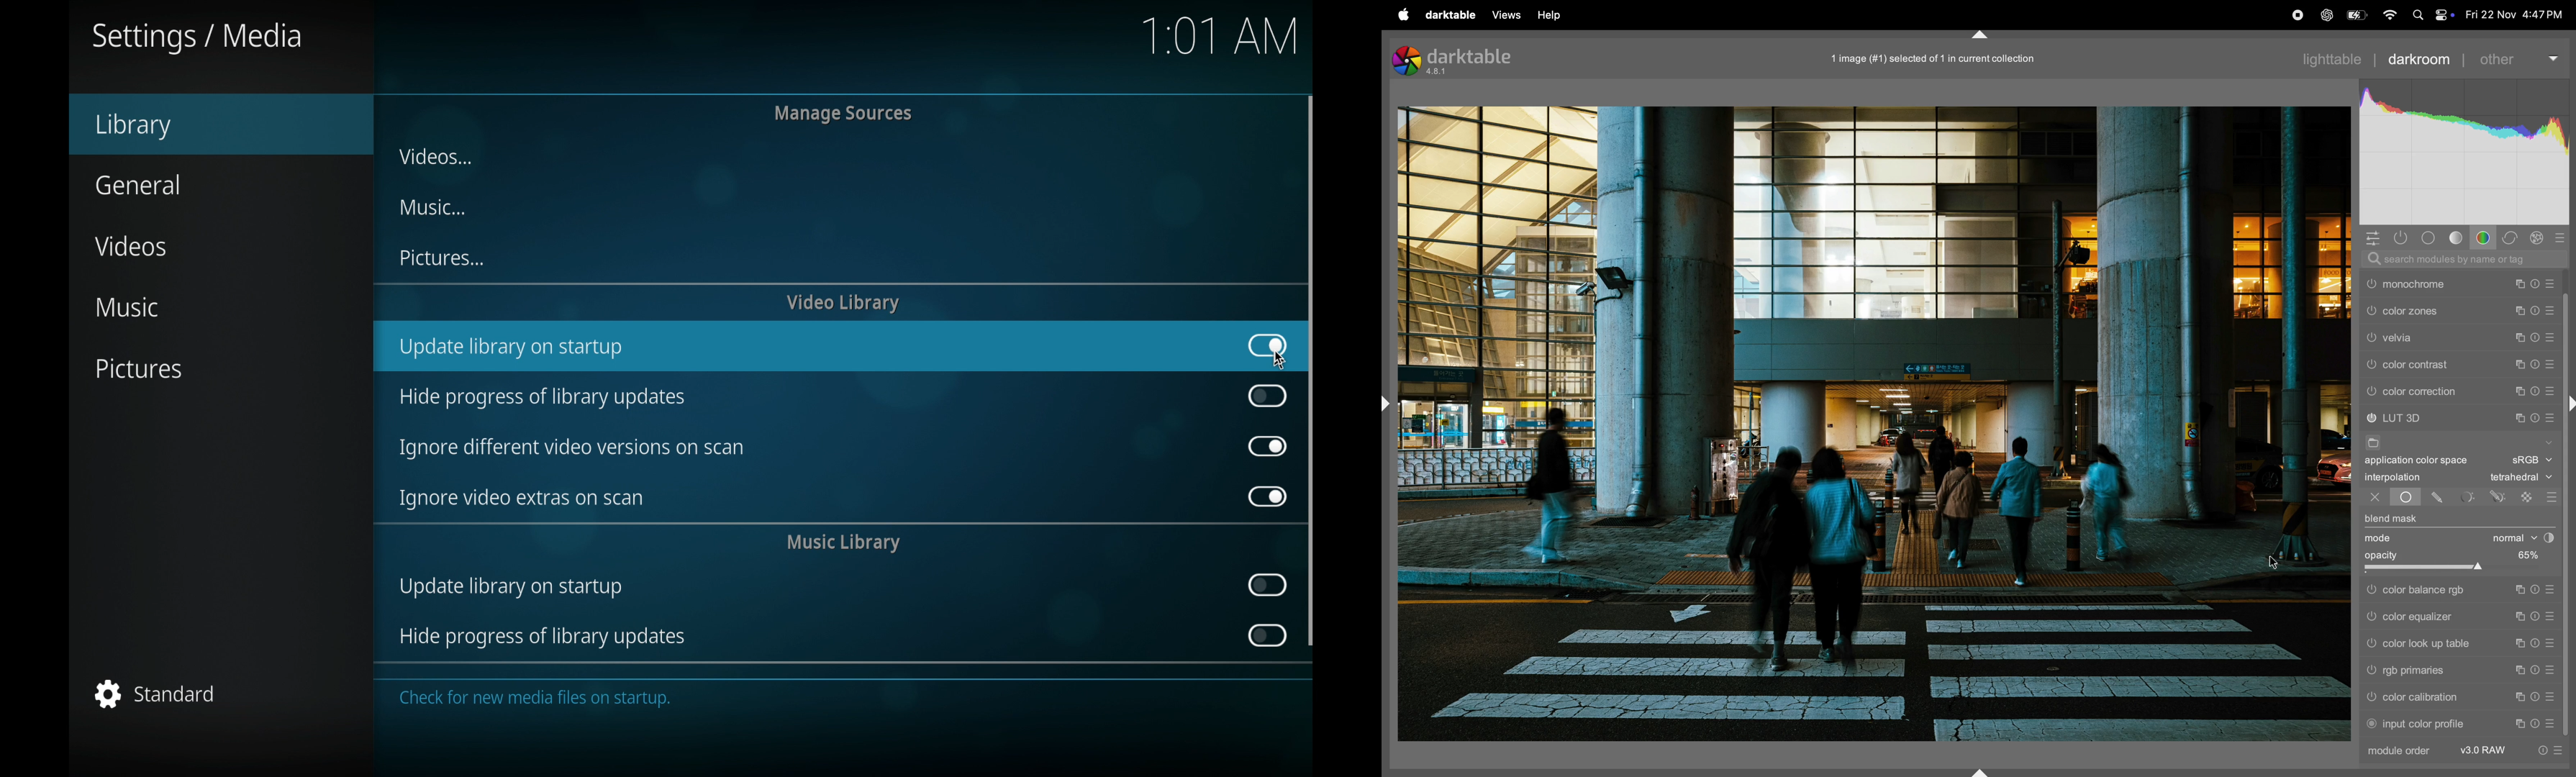  Describe the element at coordinates (1266, 635) in the screenshot. I see `toggle button` at that location.